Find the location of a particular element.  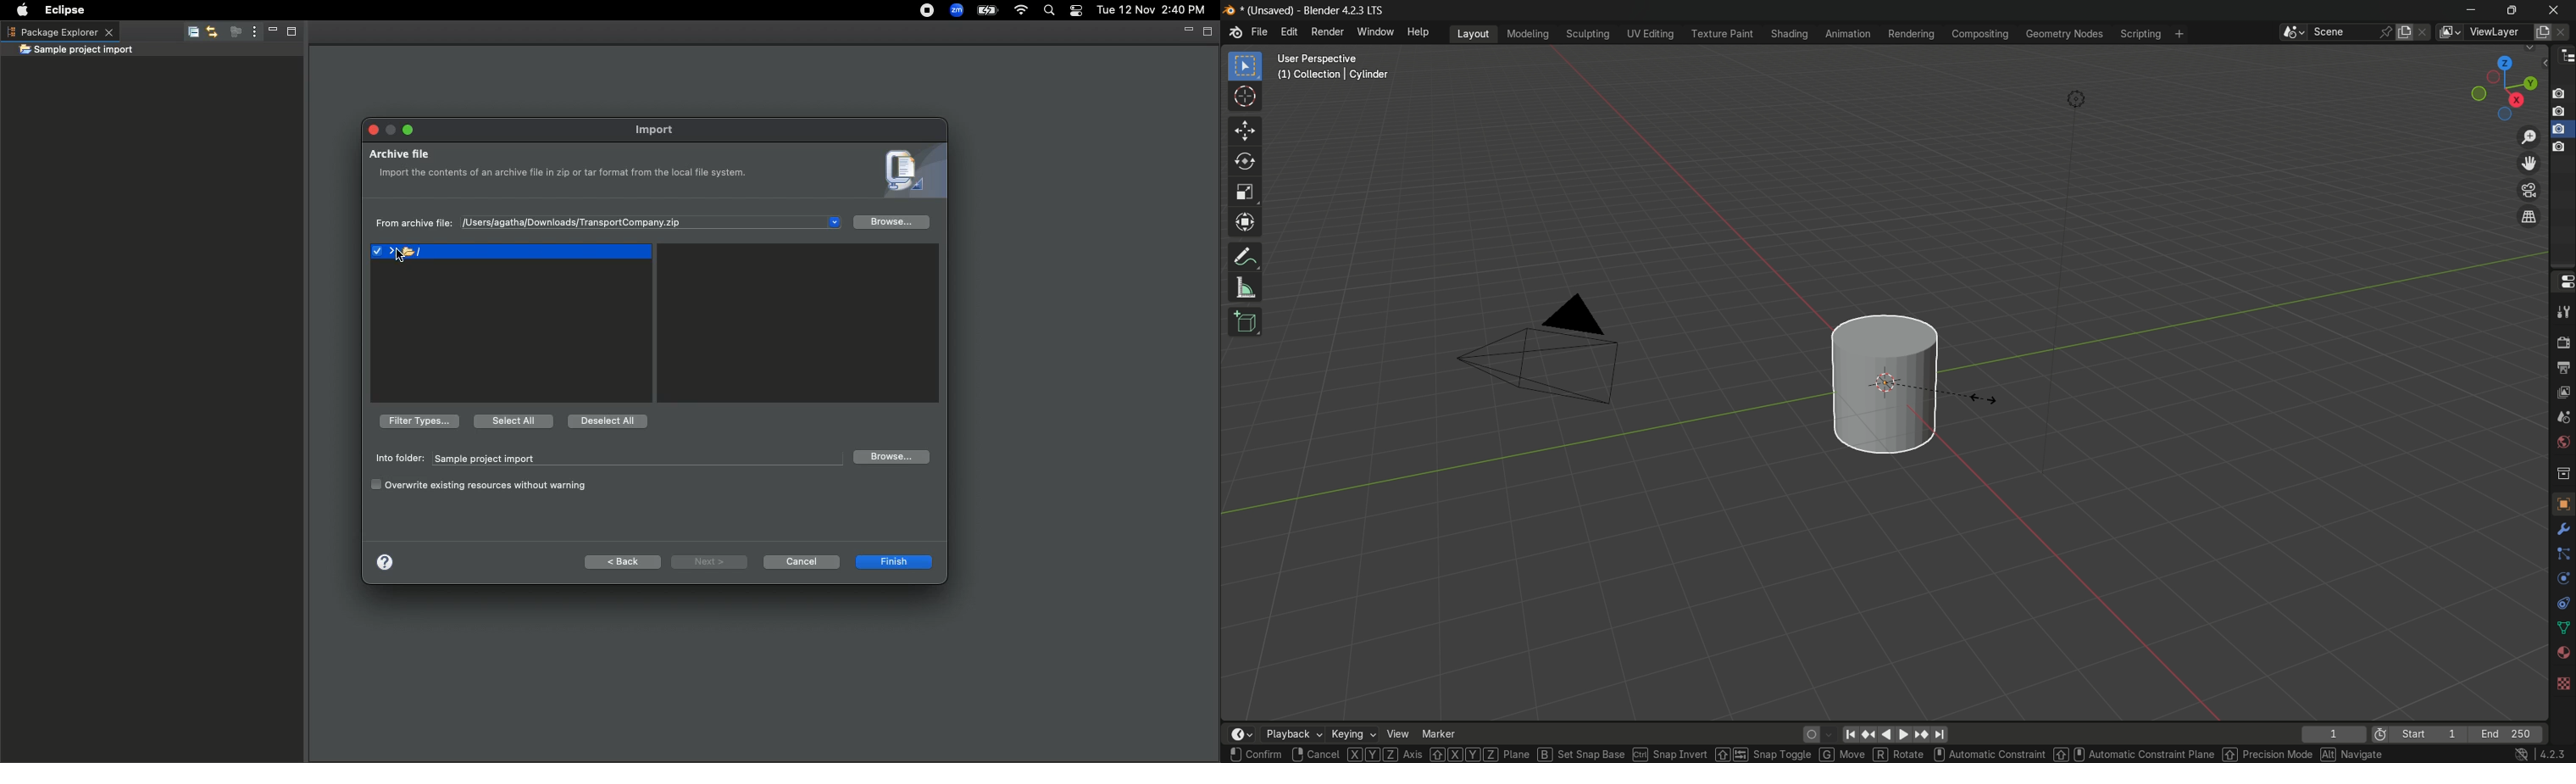

rendering is located at coordinates (1910, 34).